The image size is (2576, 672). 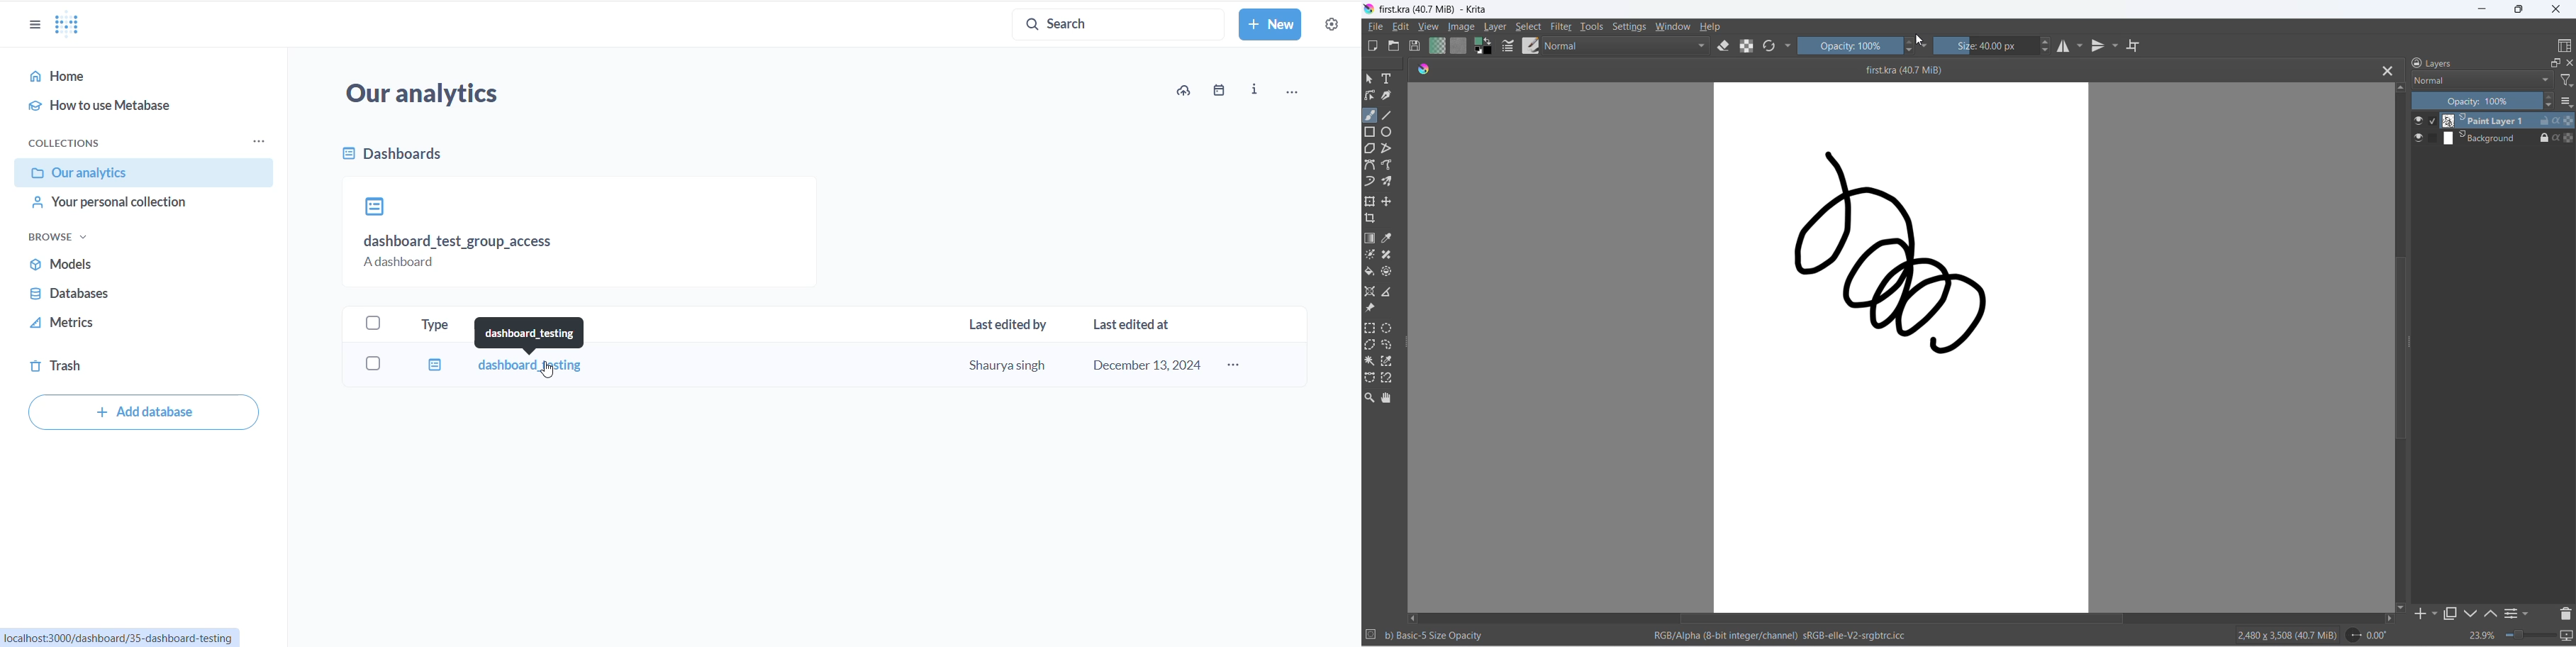 What do you see at coordinates (1386, 398) in the screenshot?
I see `pan tool` at bounding box center [1386, 398].